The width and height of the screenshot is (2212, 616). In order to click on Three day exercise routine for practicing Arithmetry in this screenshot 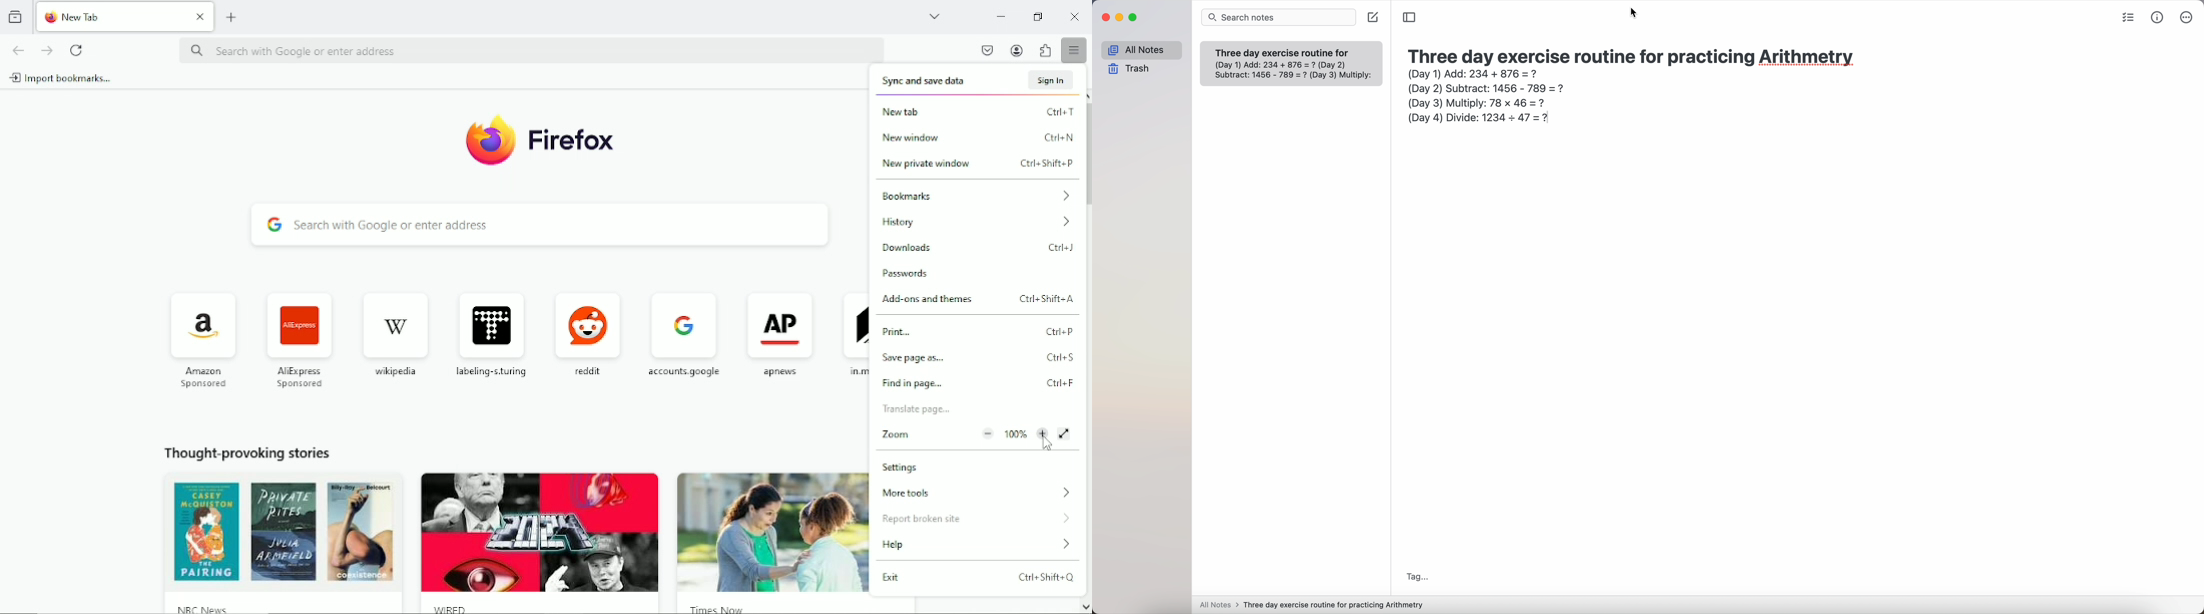, I will do `click(1639, 55)`.